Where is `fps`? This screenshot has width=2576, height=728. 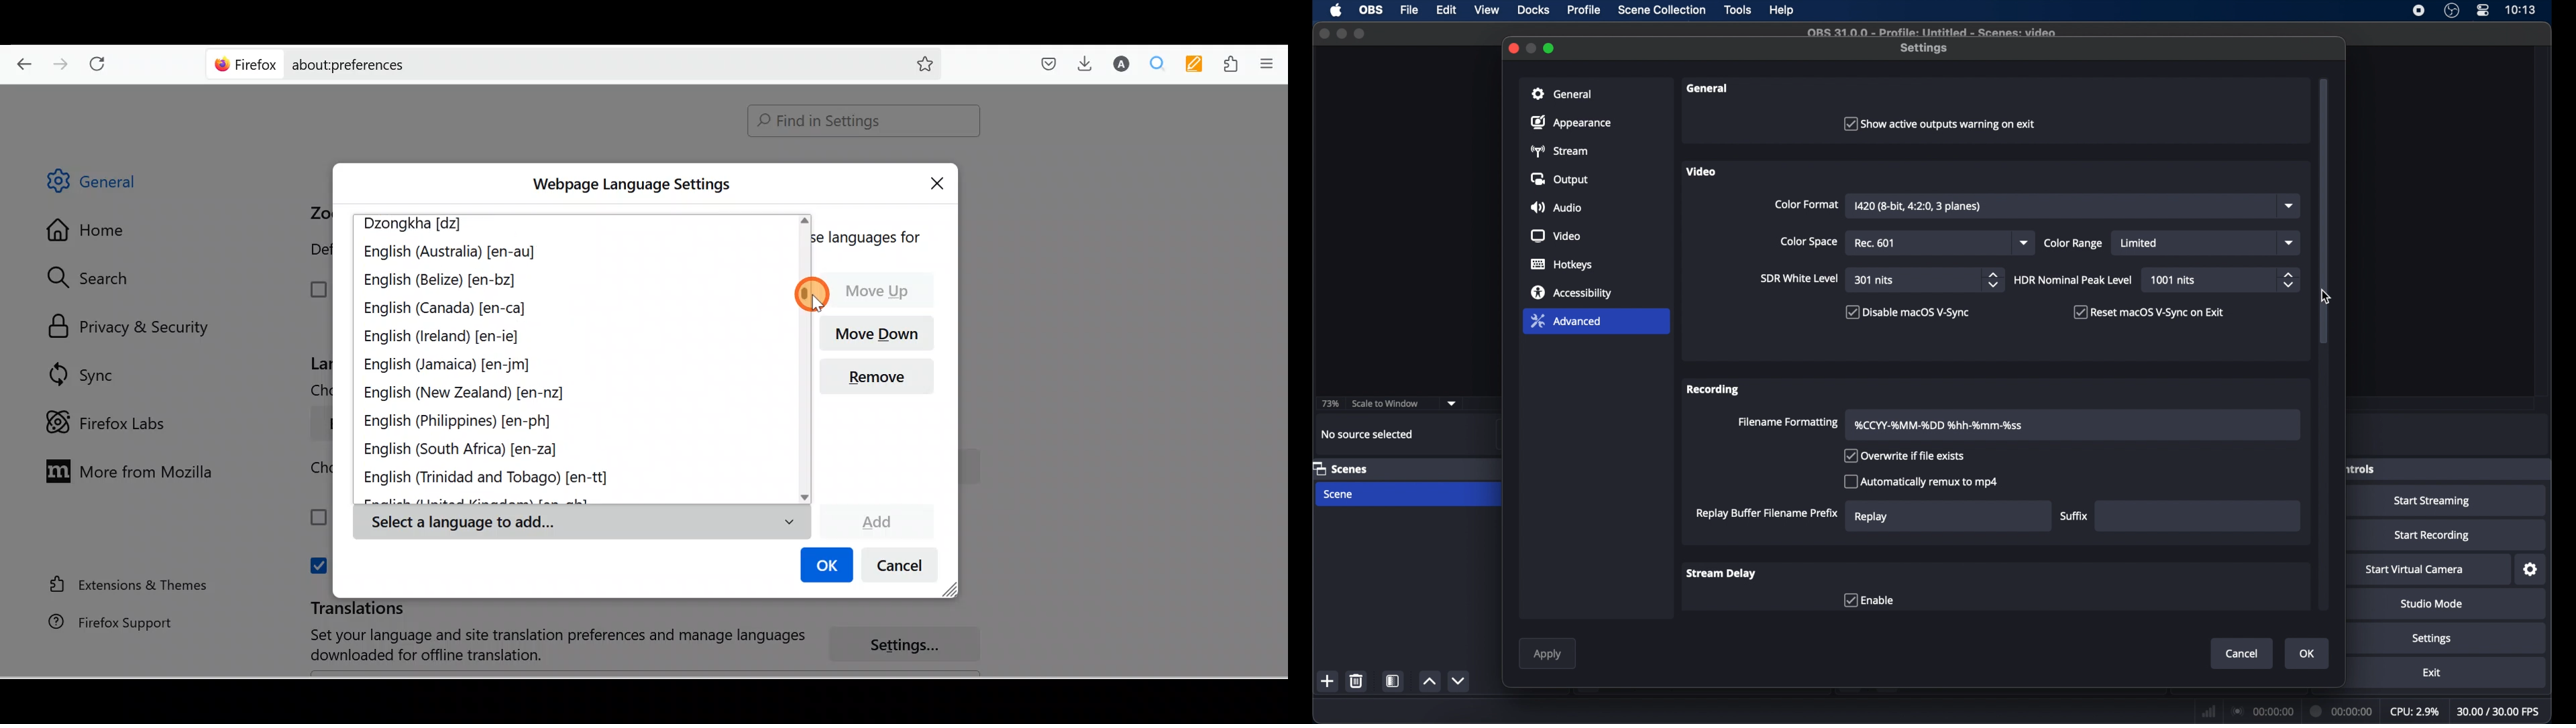
fps is located at coordinates (2499, 712).